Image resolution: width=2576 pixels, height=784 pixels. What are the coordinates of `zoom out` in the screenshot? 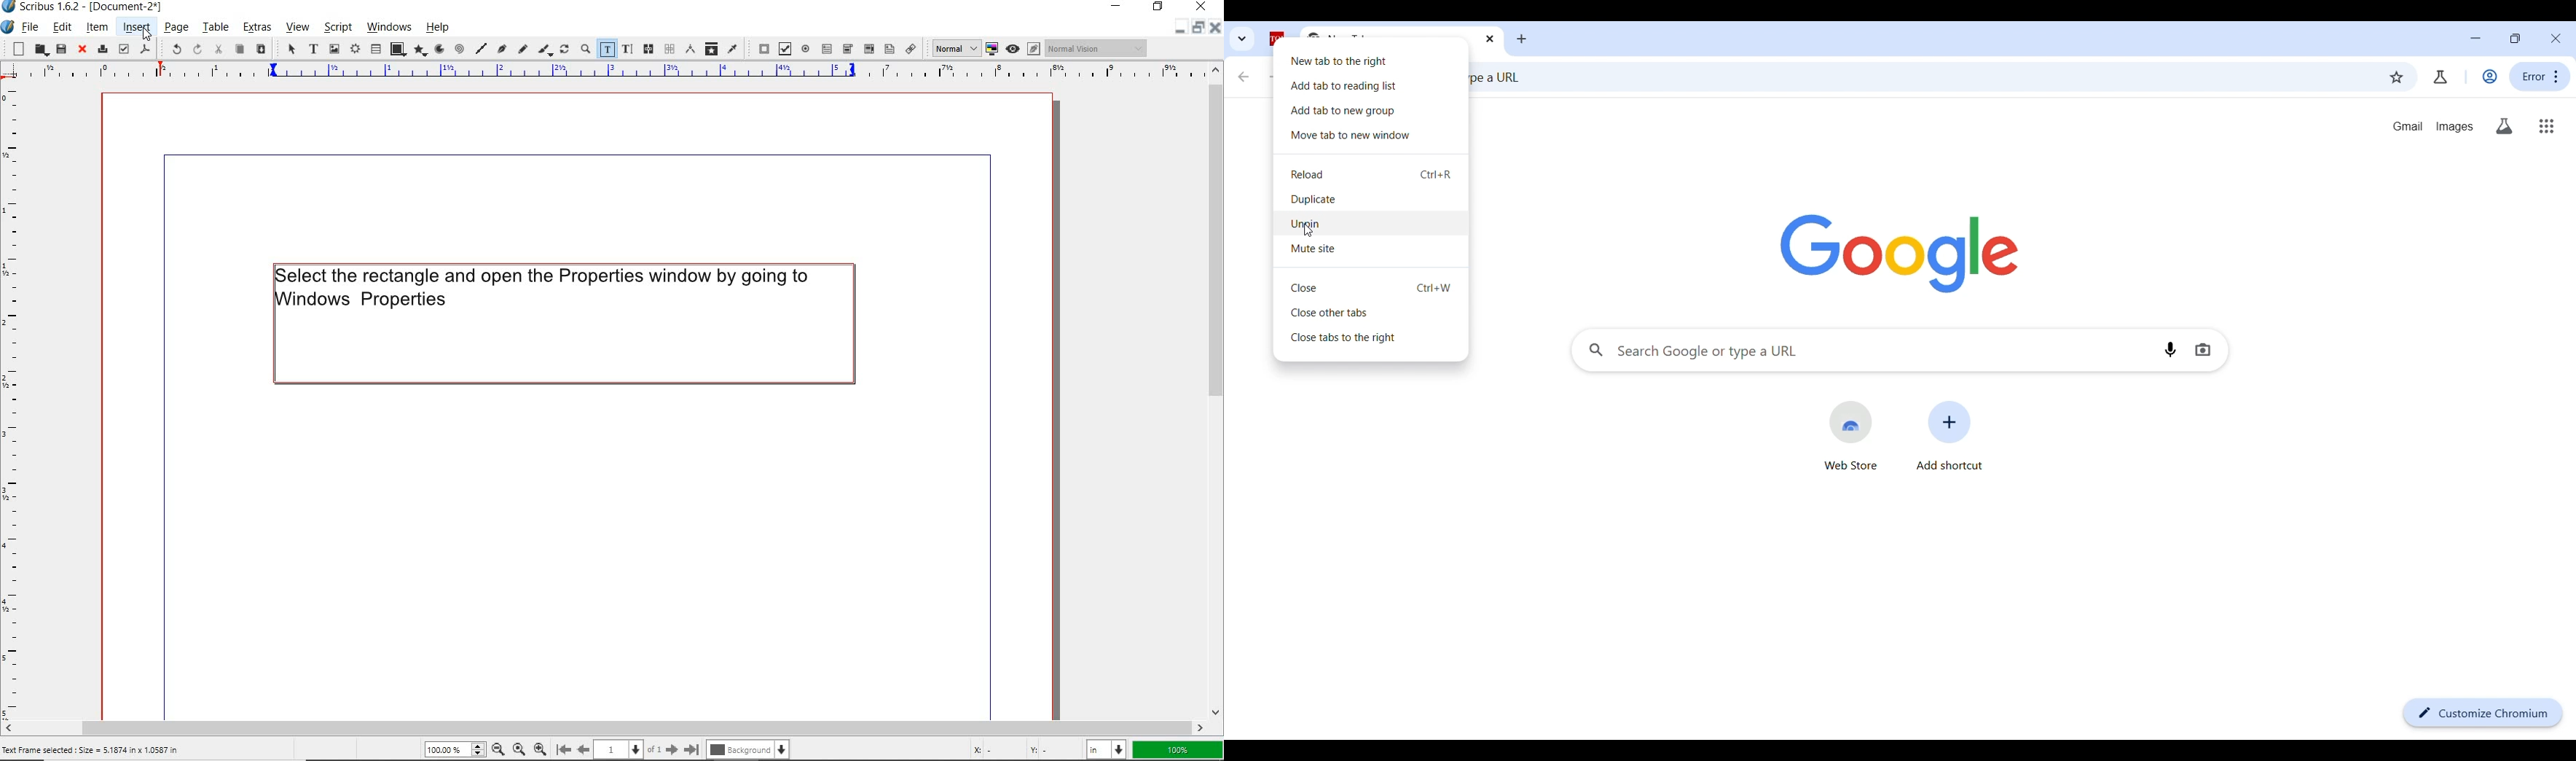 It's located at (498, 749).